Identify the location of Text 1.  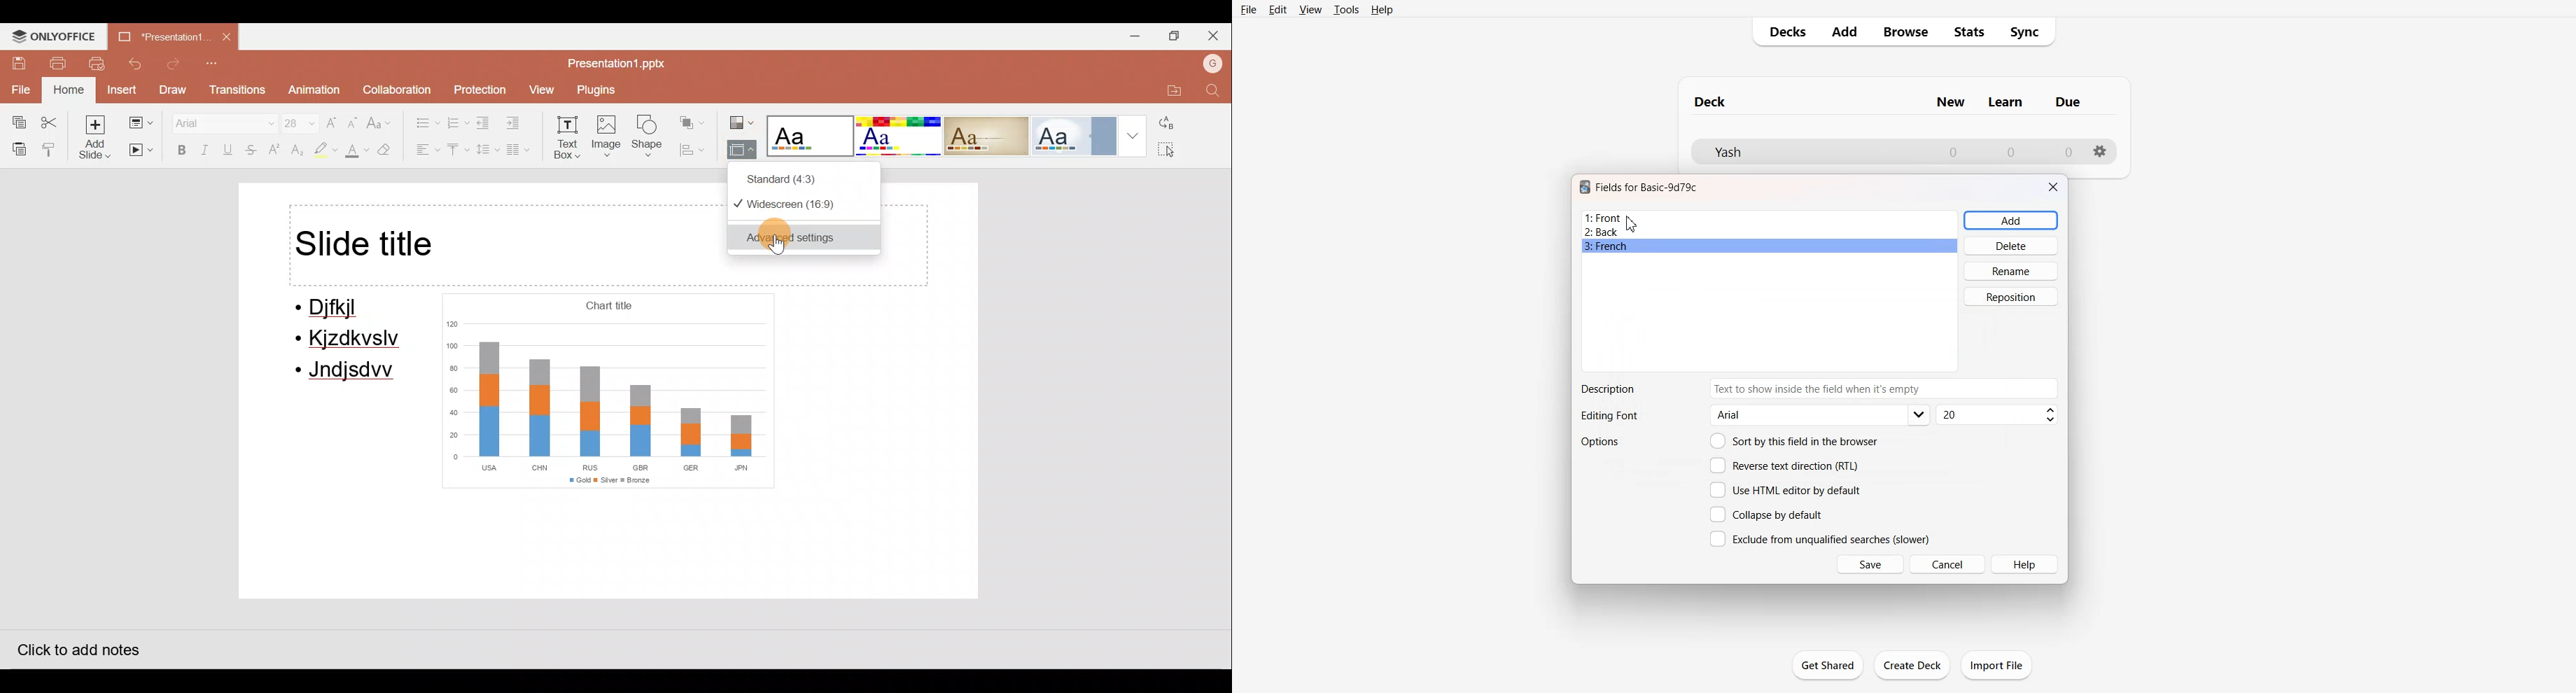
(1711, 102).